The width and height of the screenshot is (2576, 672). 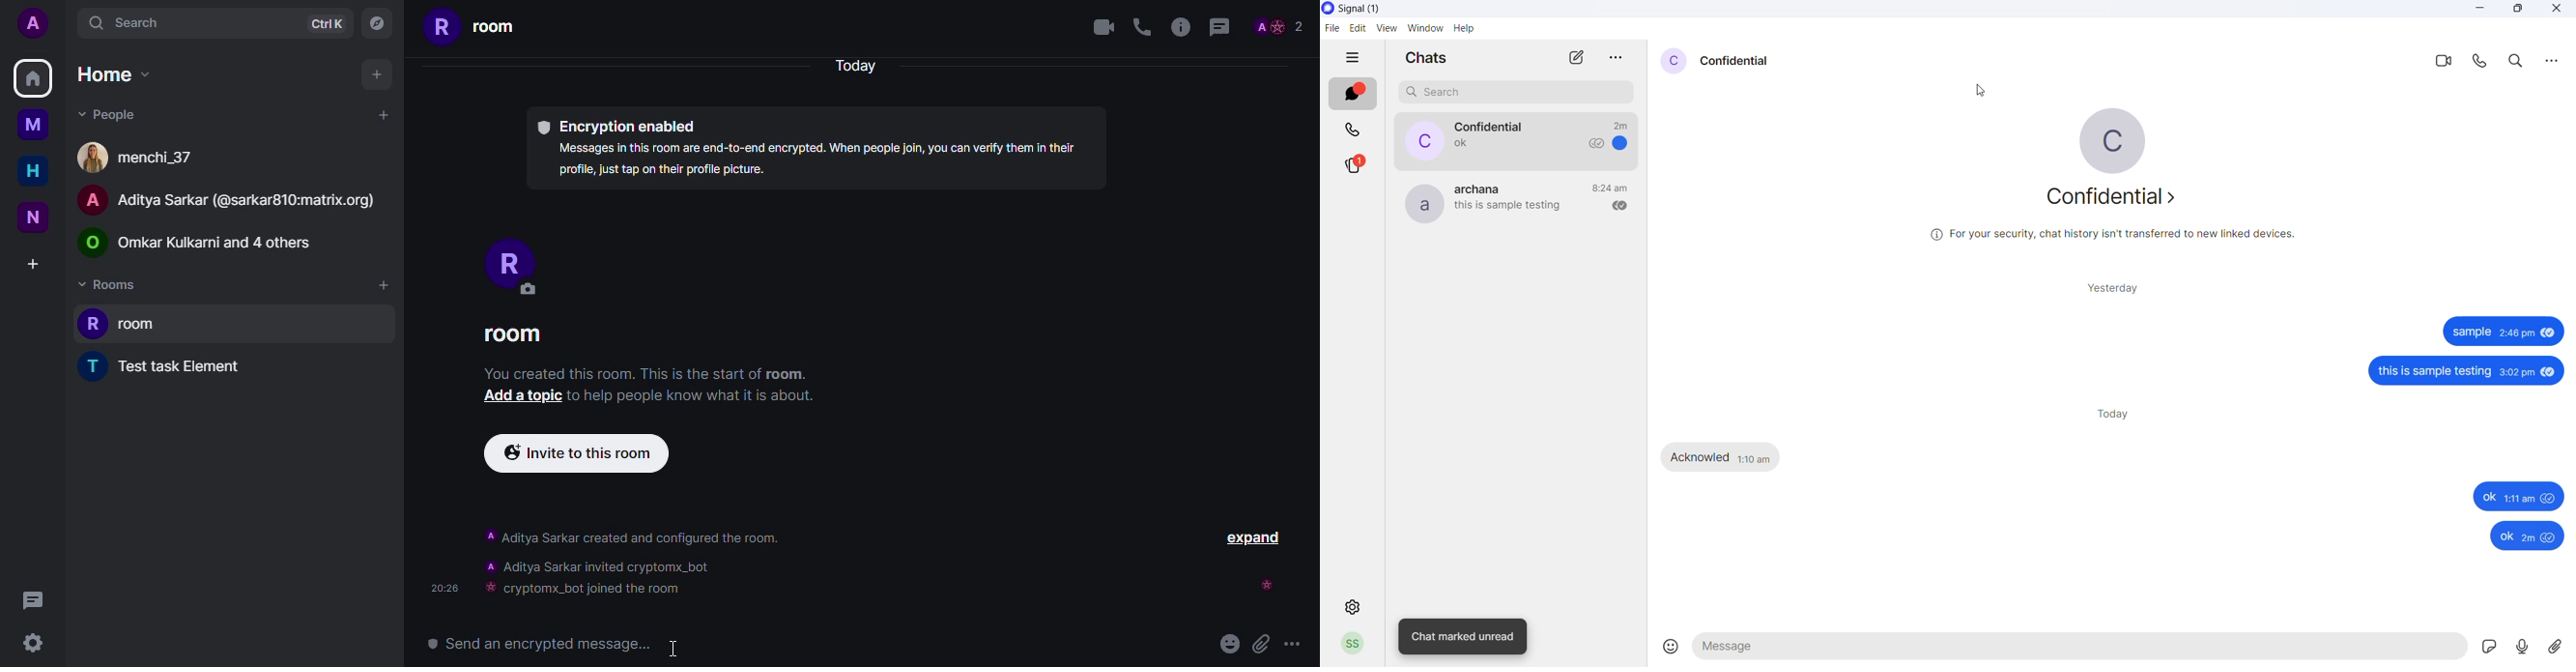 What do you see at coordinates (524, 337) in the screenshot?
I see `ROOM` at bounding box center [524, 337].